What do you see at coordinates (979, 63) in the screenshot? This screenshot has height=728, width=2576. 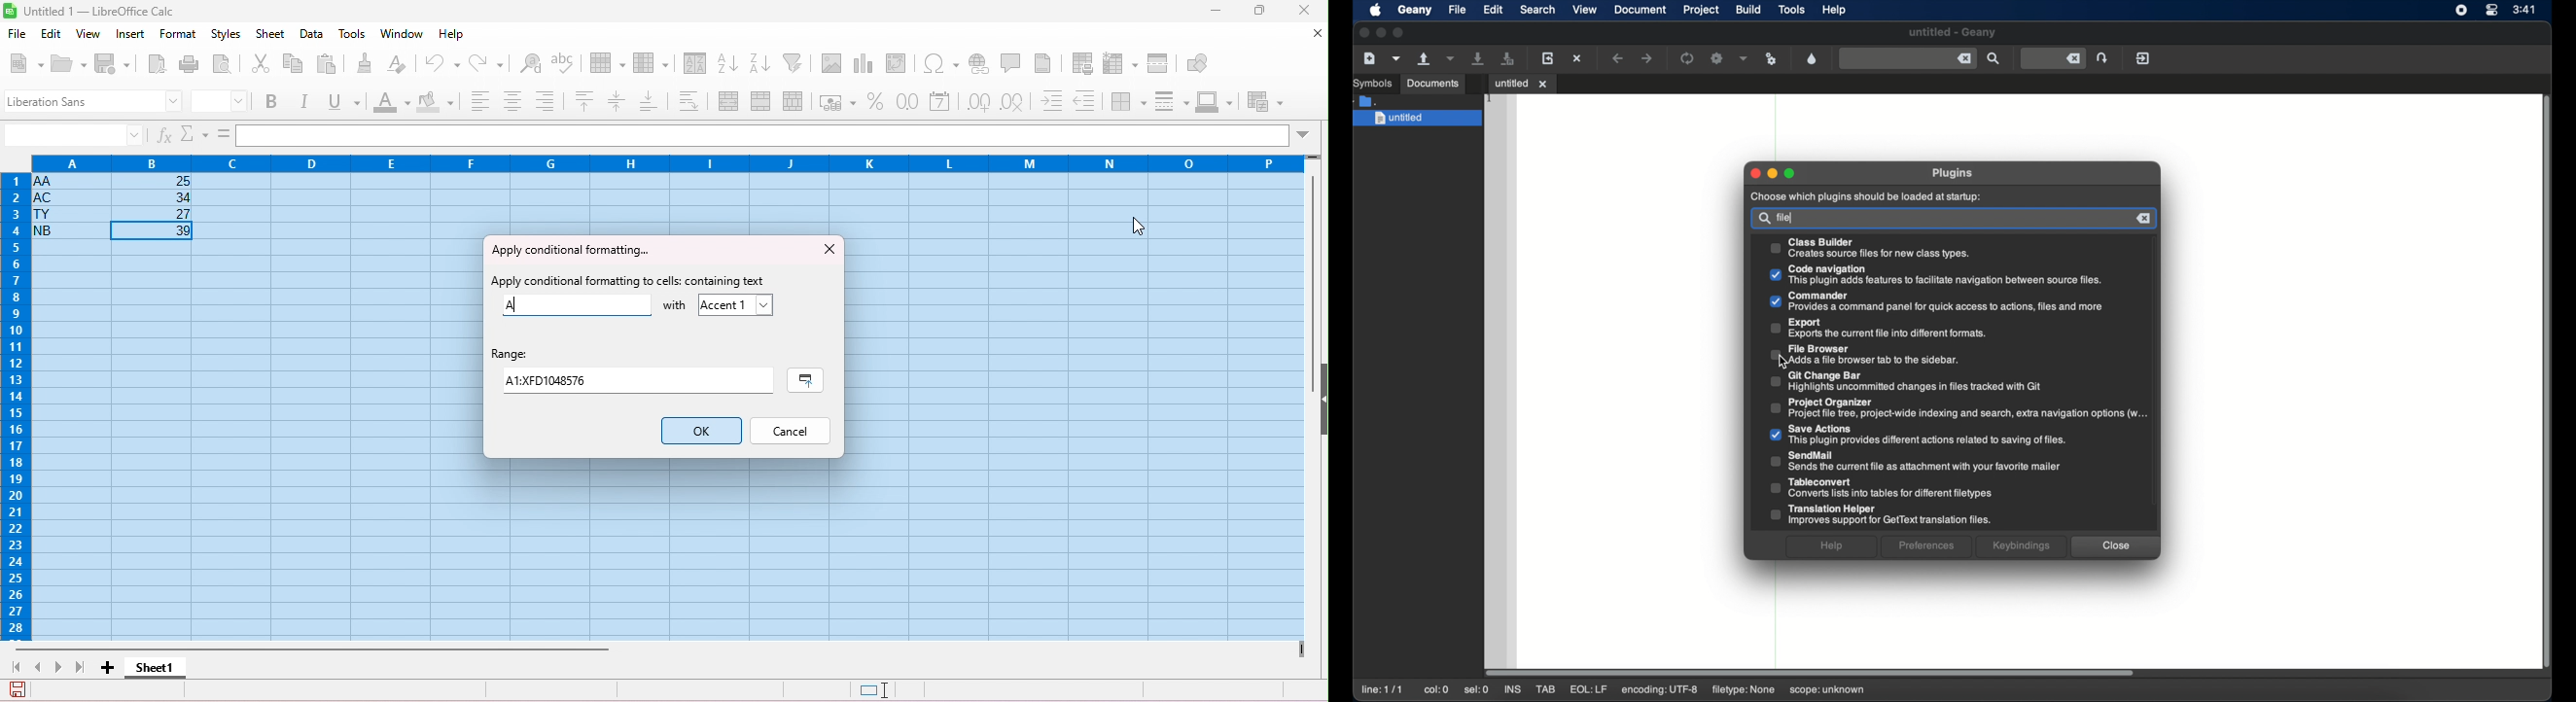 I see `insert hyperlink` at bounding box center [979, 63].